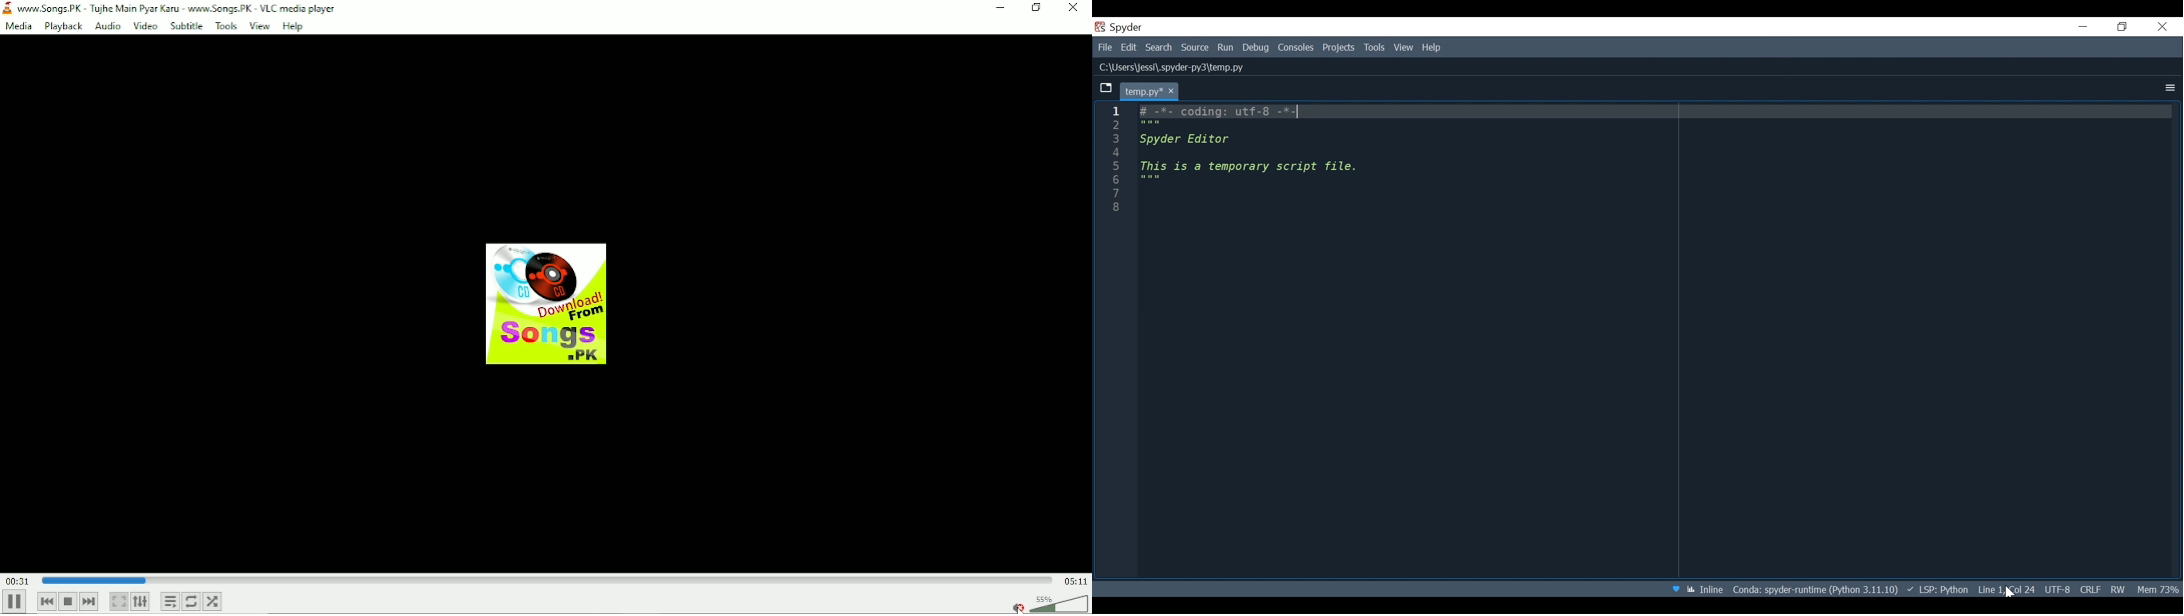 The image size is (2184, 616). What do you see at coordinates (1119, 342) in the screenshot?
I see `line column` at bounding box center [1119, 342].